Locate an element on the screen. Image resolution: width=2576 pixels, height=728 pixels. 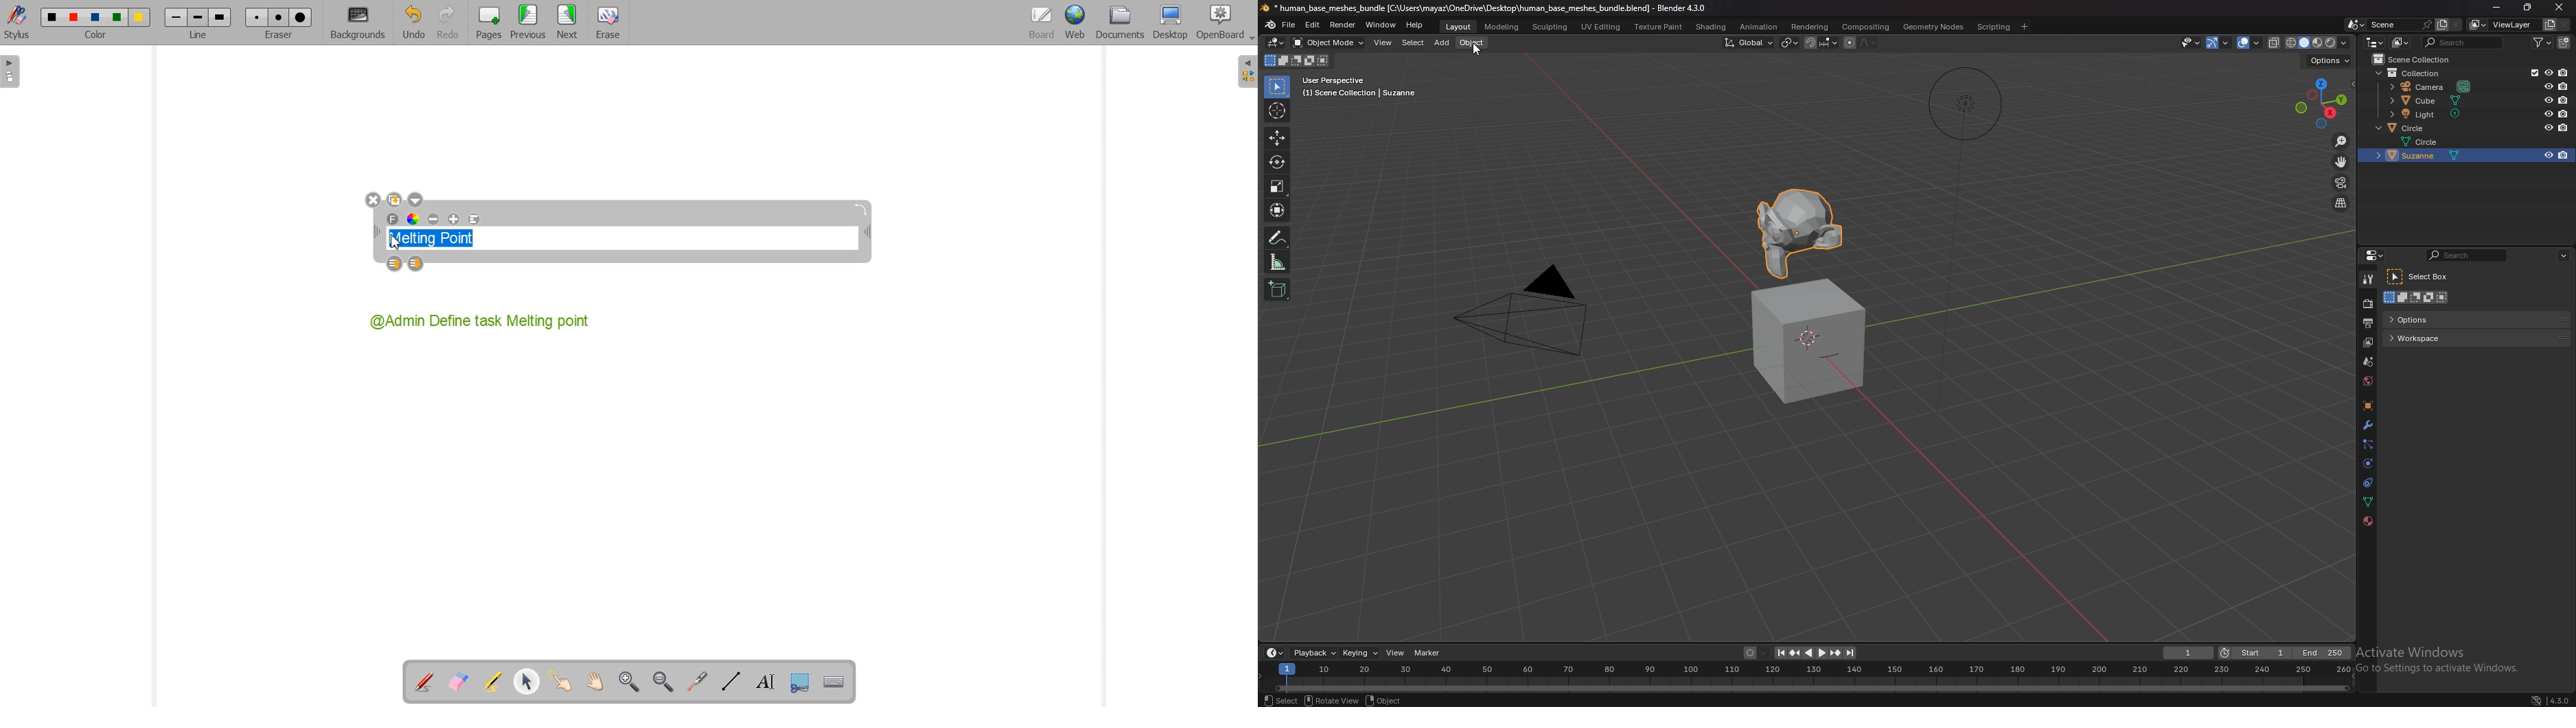
marker is located at coordinates (1427, 653).